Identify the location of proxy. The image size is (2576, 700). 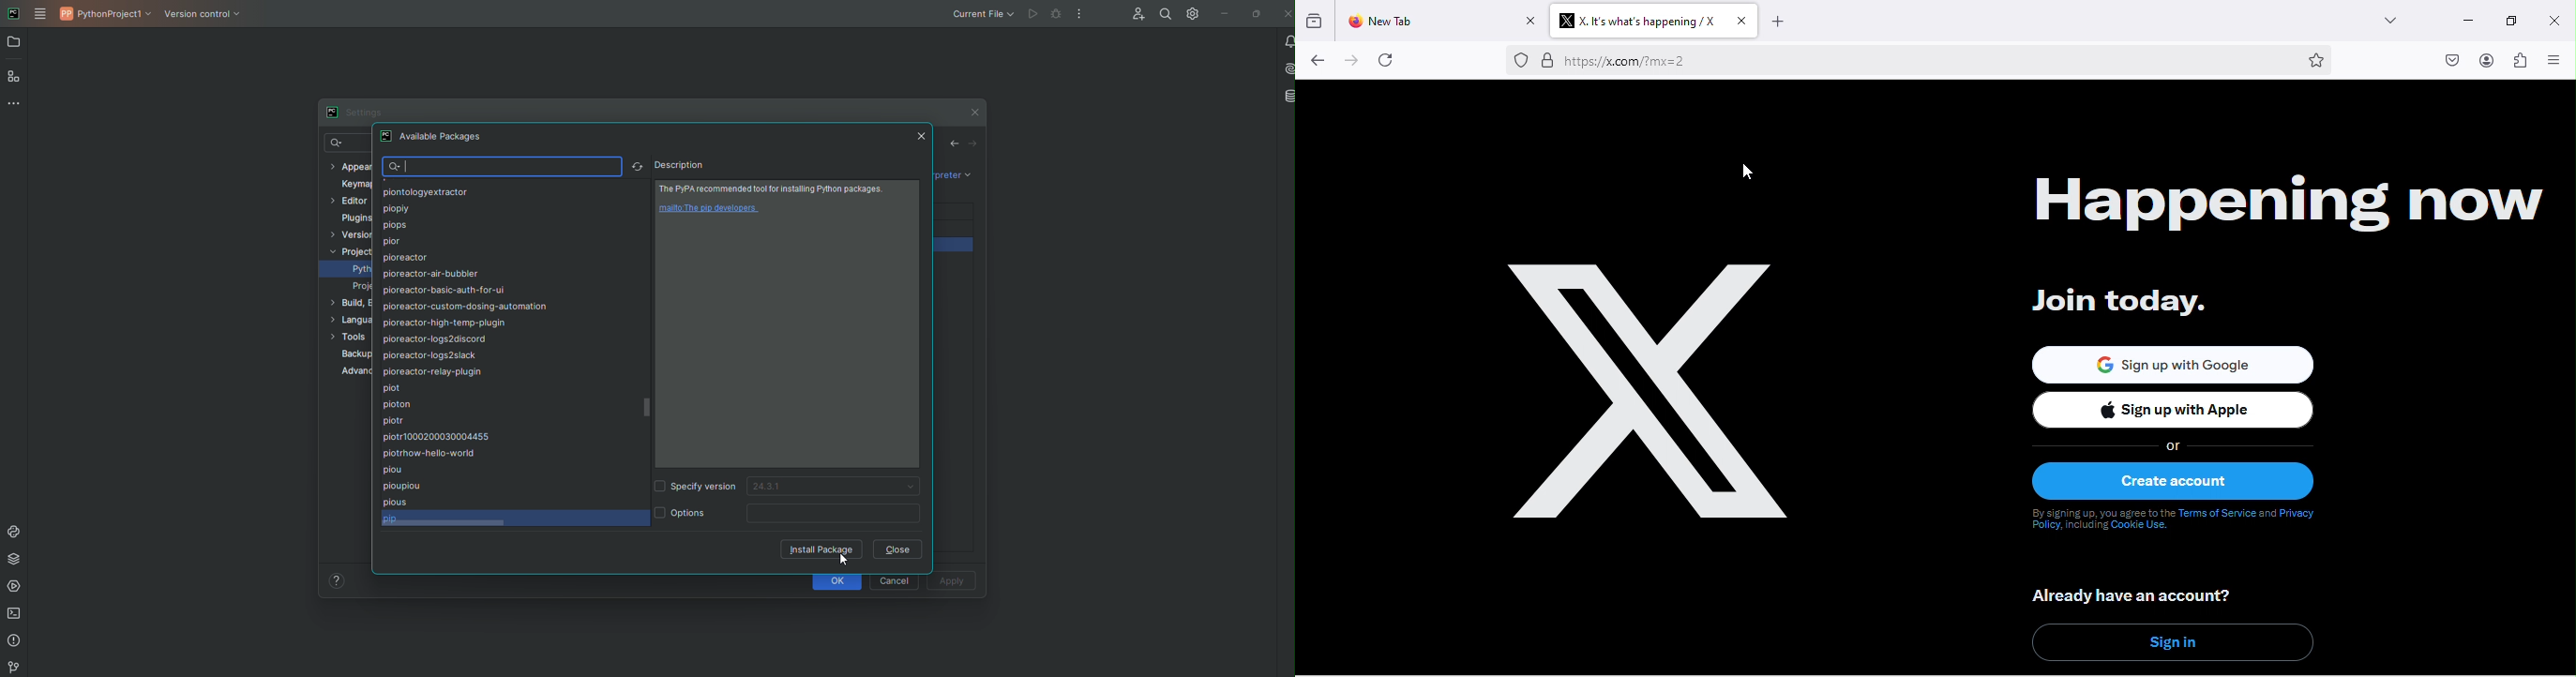
(1519, 60).